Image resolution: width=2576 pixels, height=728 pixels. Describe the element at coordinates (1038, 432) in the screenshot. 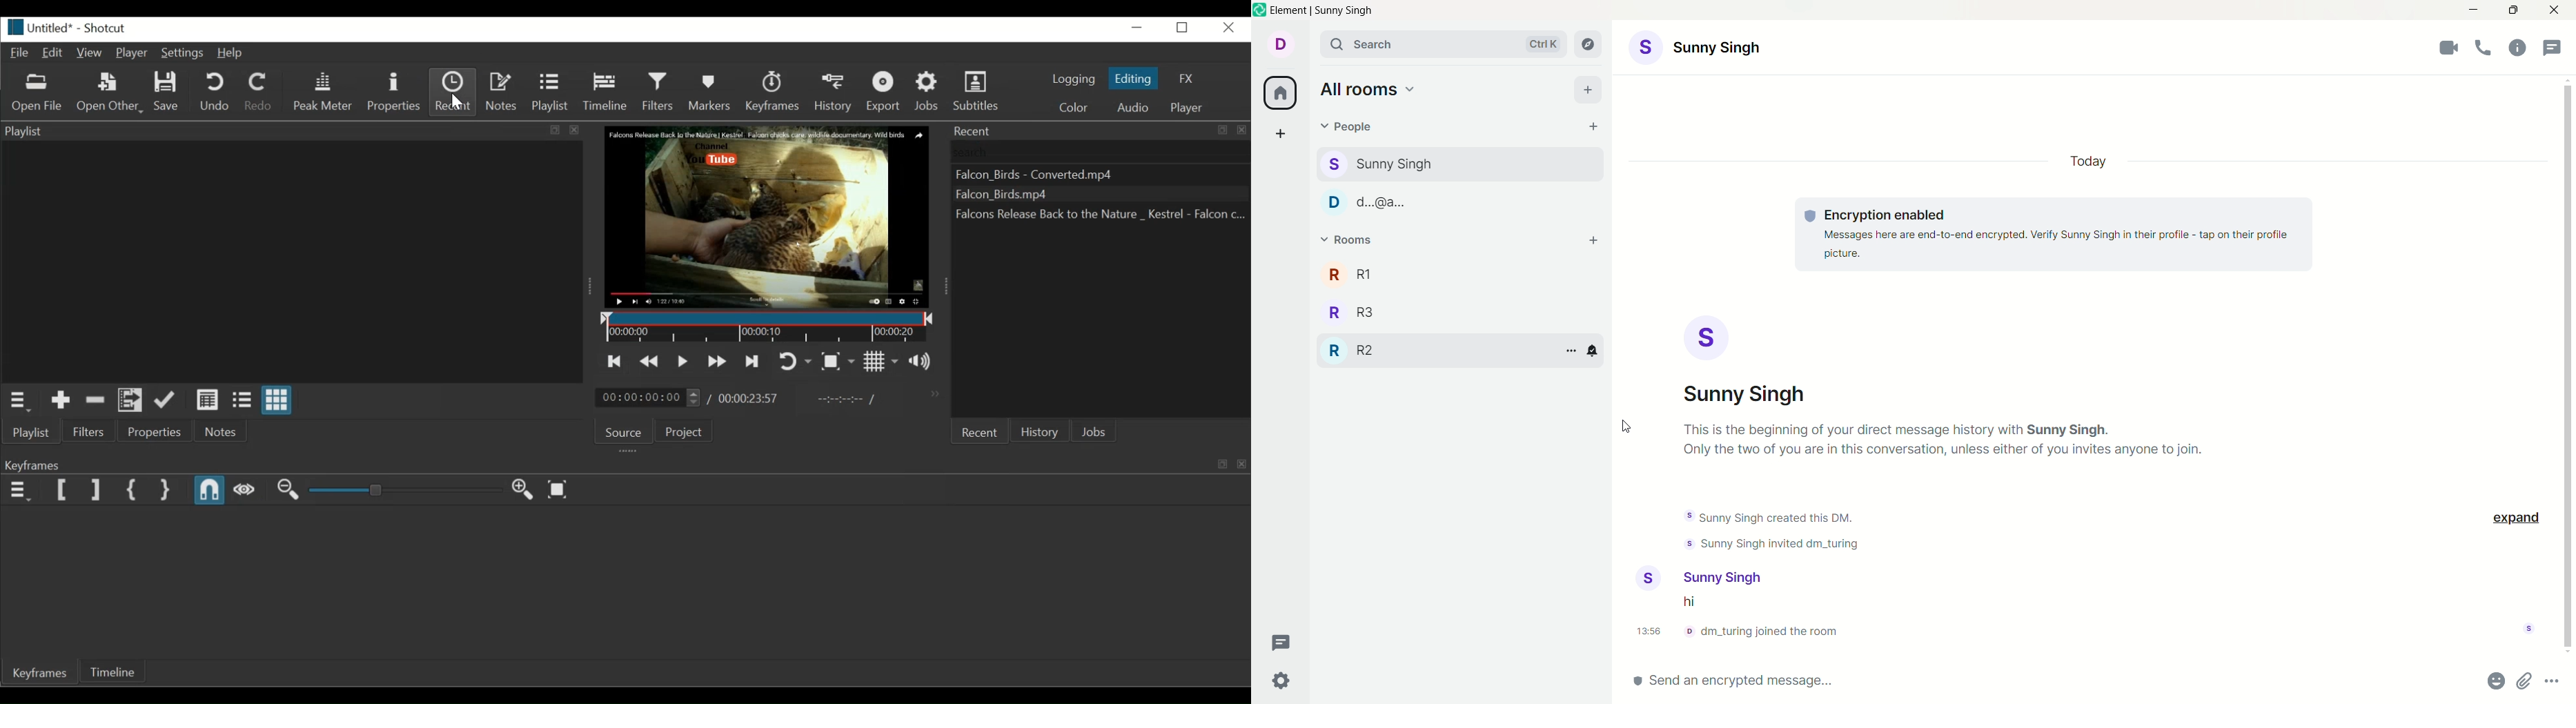

I see `History` at that location.